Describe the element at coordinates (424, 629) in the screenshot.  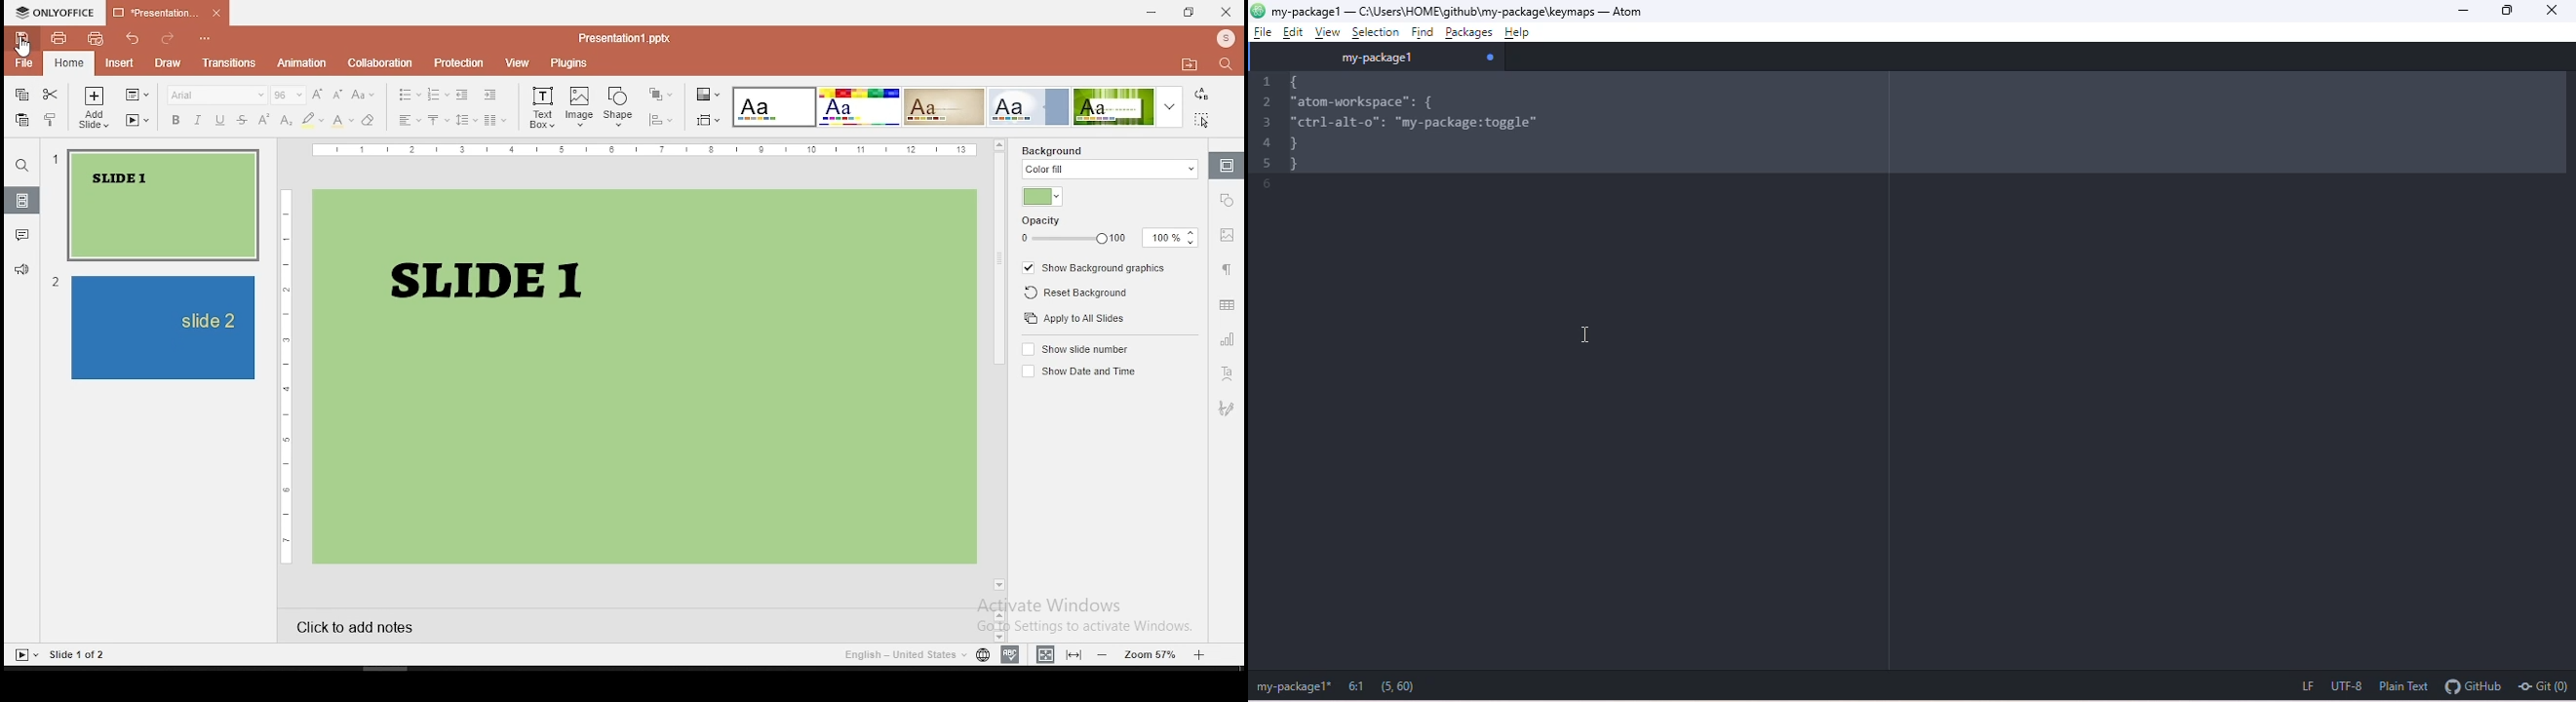
I see `click to add notes` at that location.